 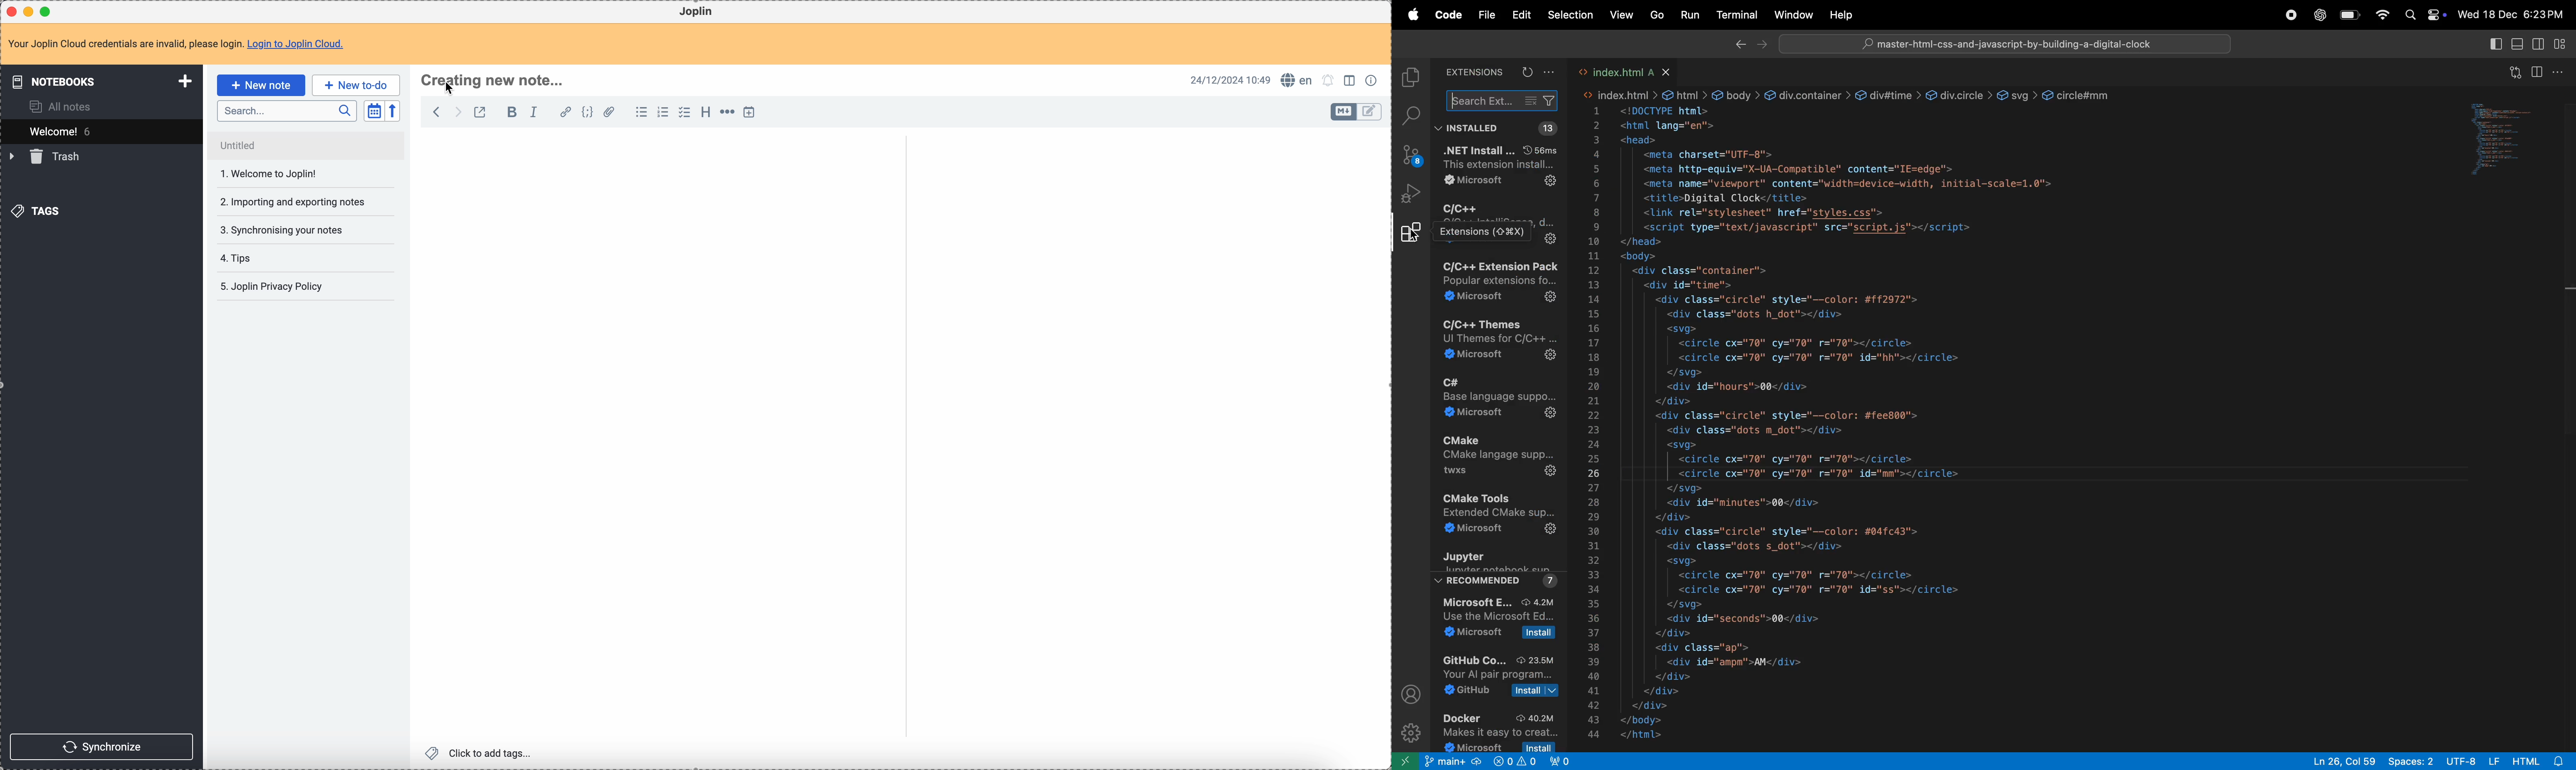 What do you see at coordinates (48, 11) in the screenshot?
I see `maximize Joplin` at bounding box center [48, 11].